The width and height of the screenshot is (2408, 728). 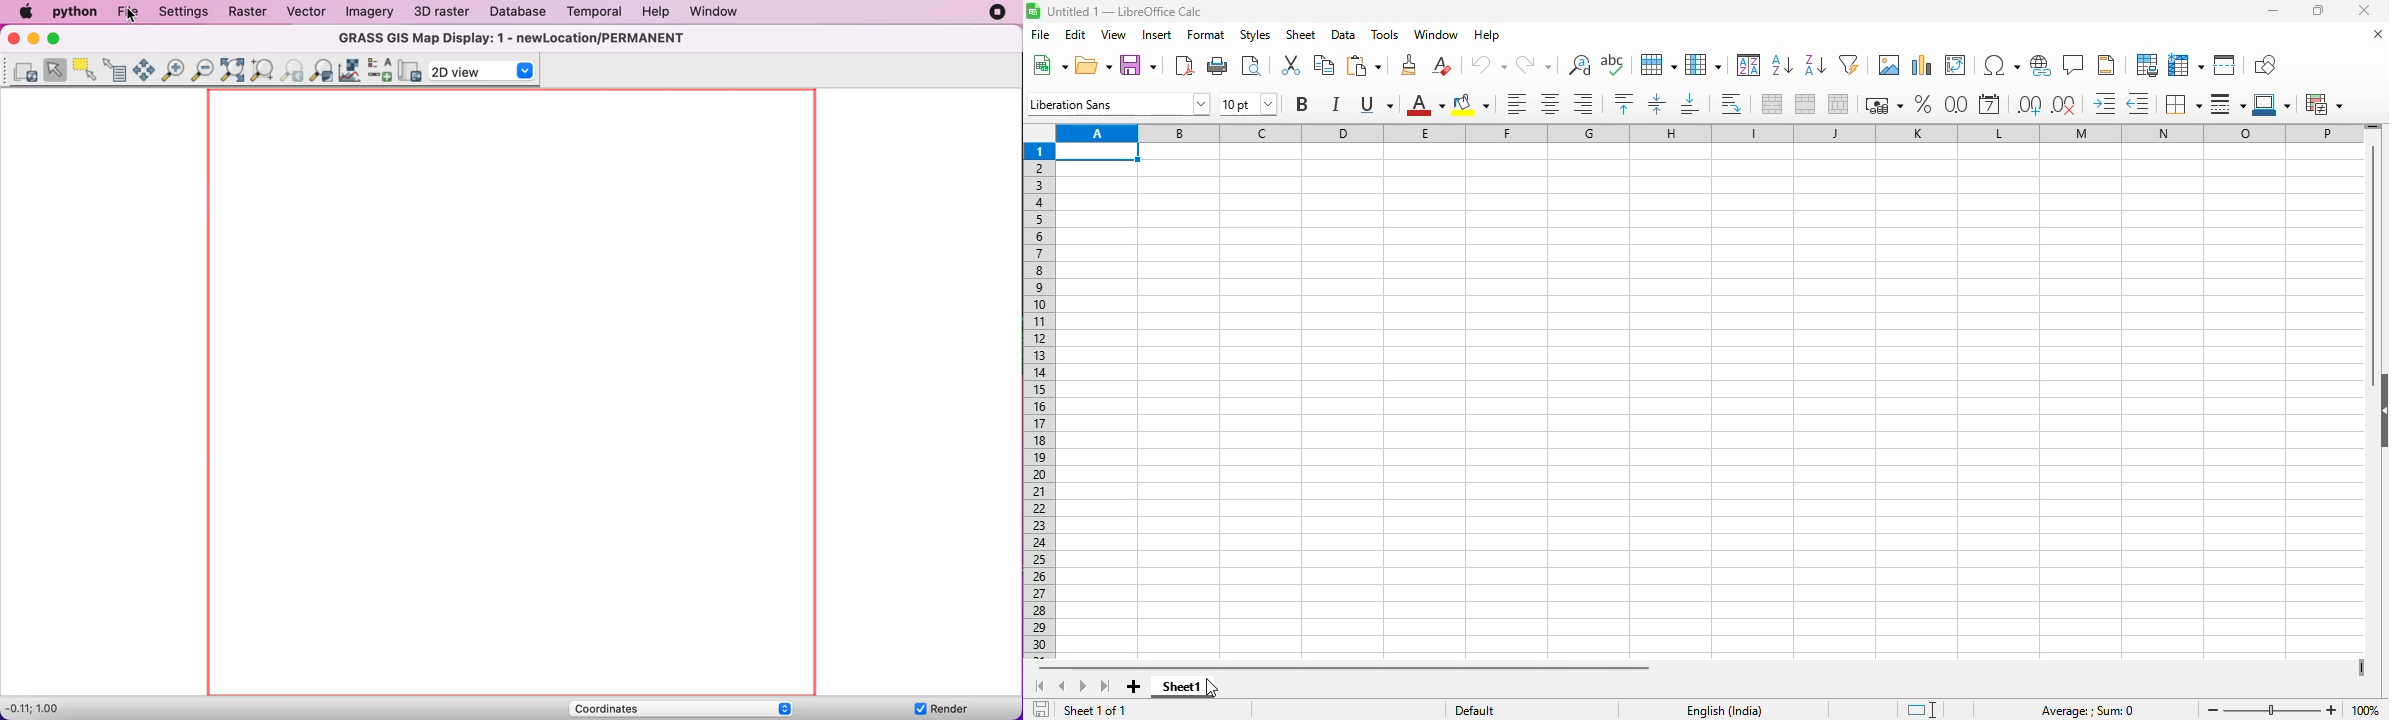 I want to click on align right, so click(x=1583, y=104).